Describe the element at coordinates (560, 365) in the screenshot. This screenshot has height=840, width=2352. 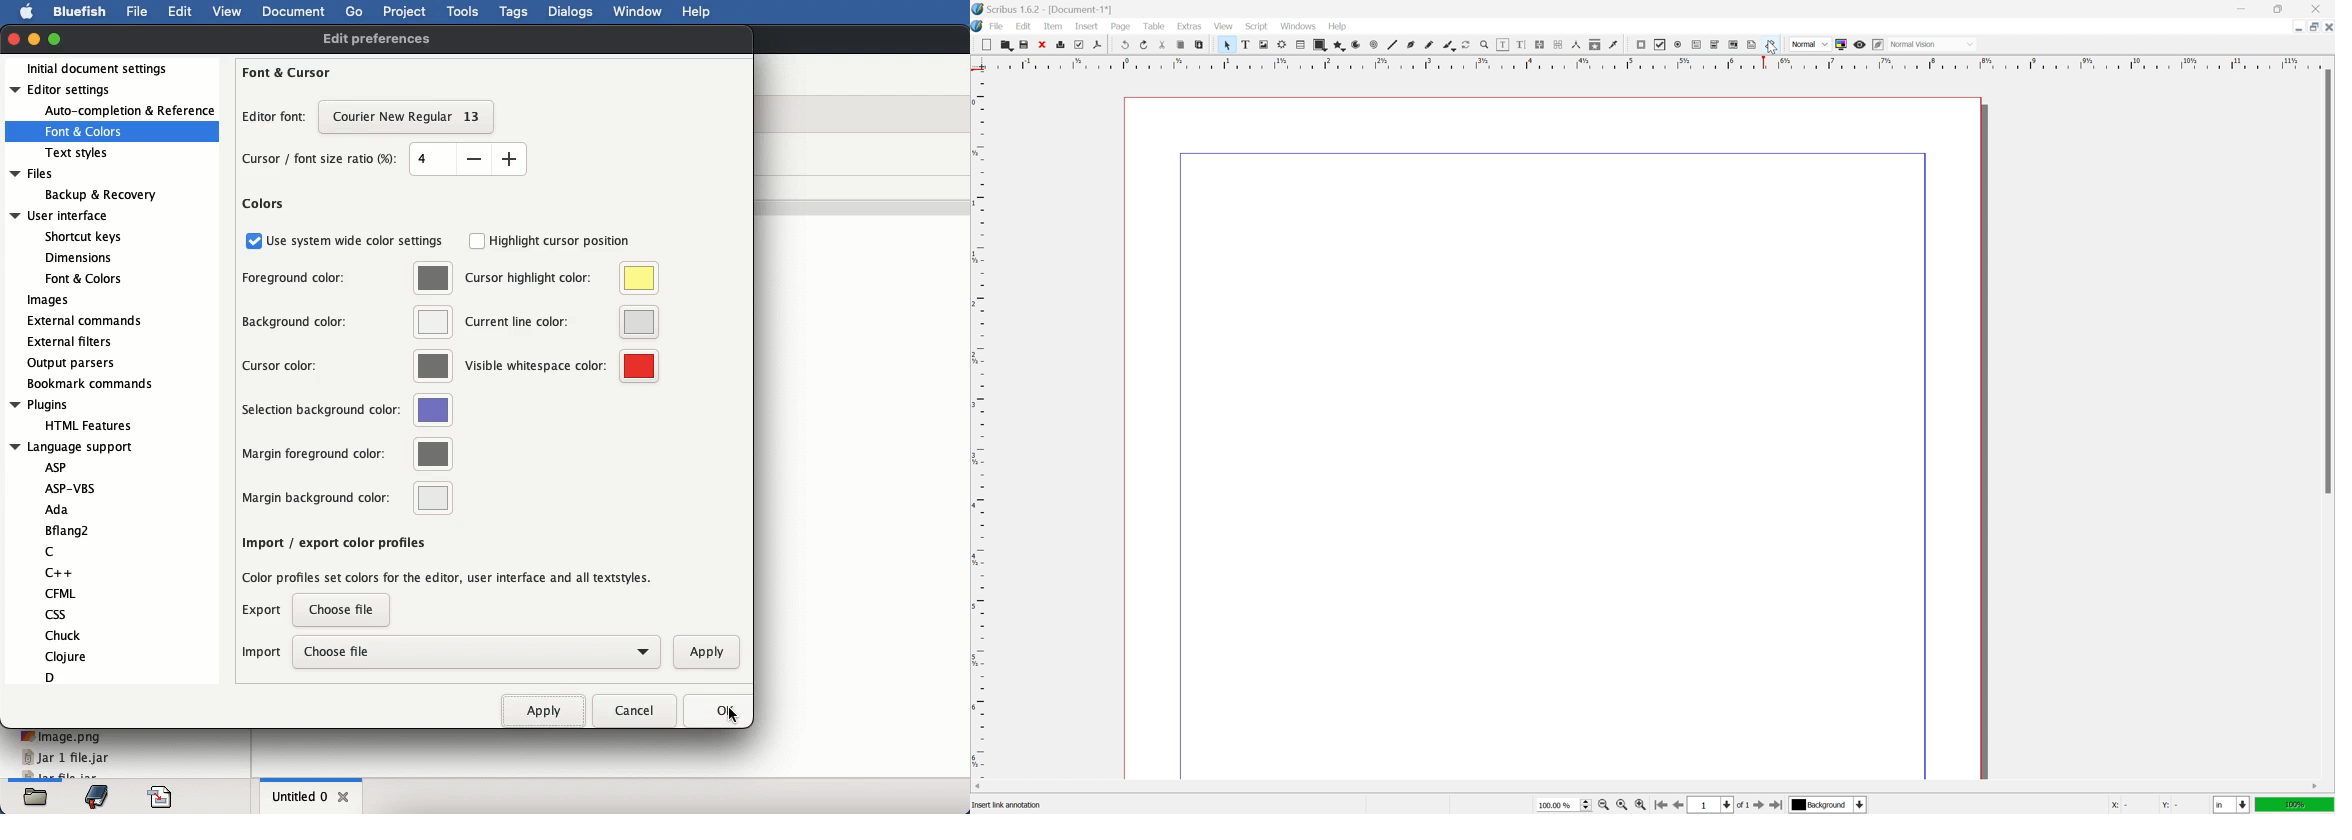
I see `visible whitespace color` at that location.